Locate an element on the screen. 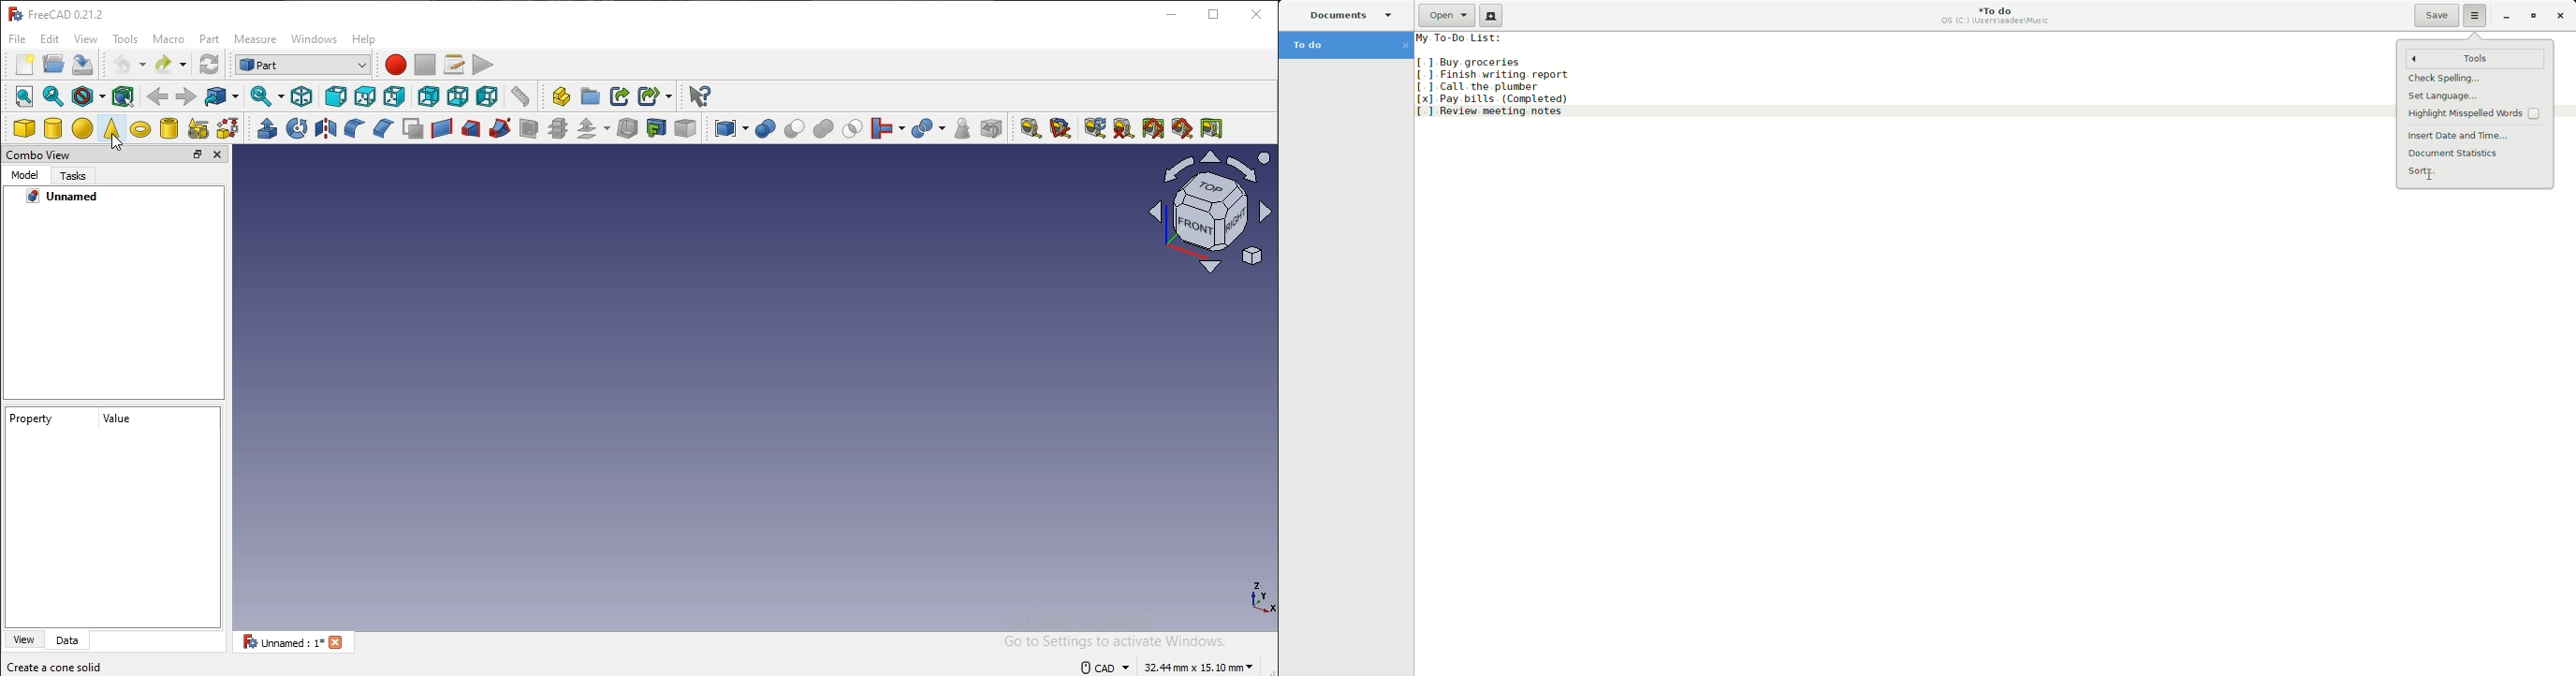 This screenshot has height=700, width=2576. mirroring is located at coordinates (324, 128).